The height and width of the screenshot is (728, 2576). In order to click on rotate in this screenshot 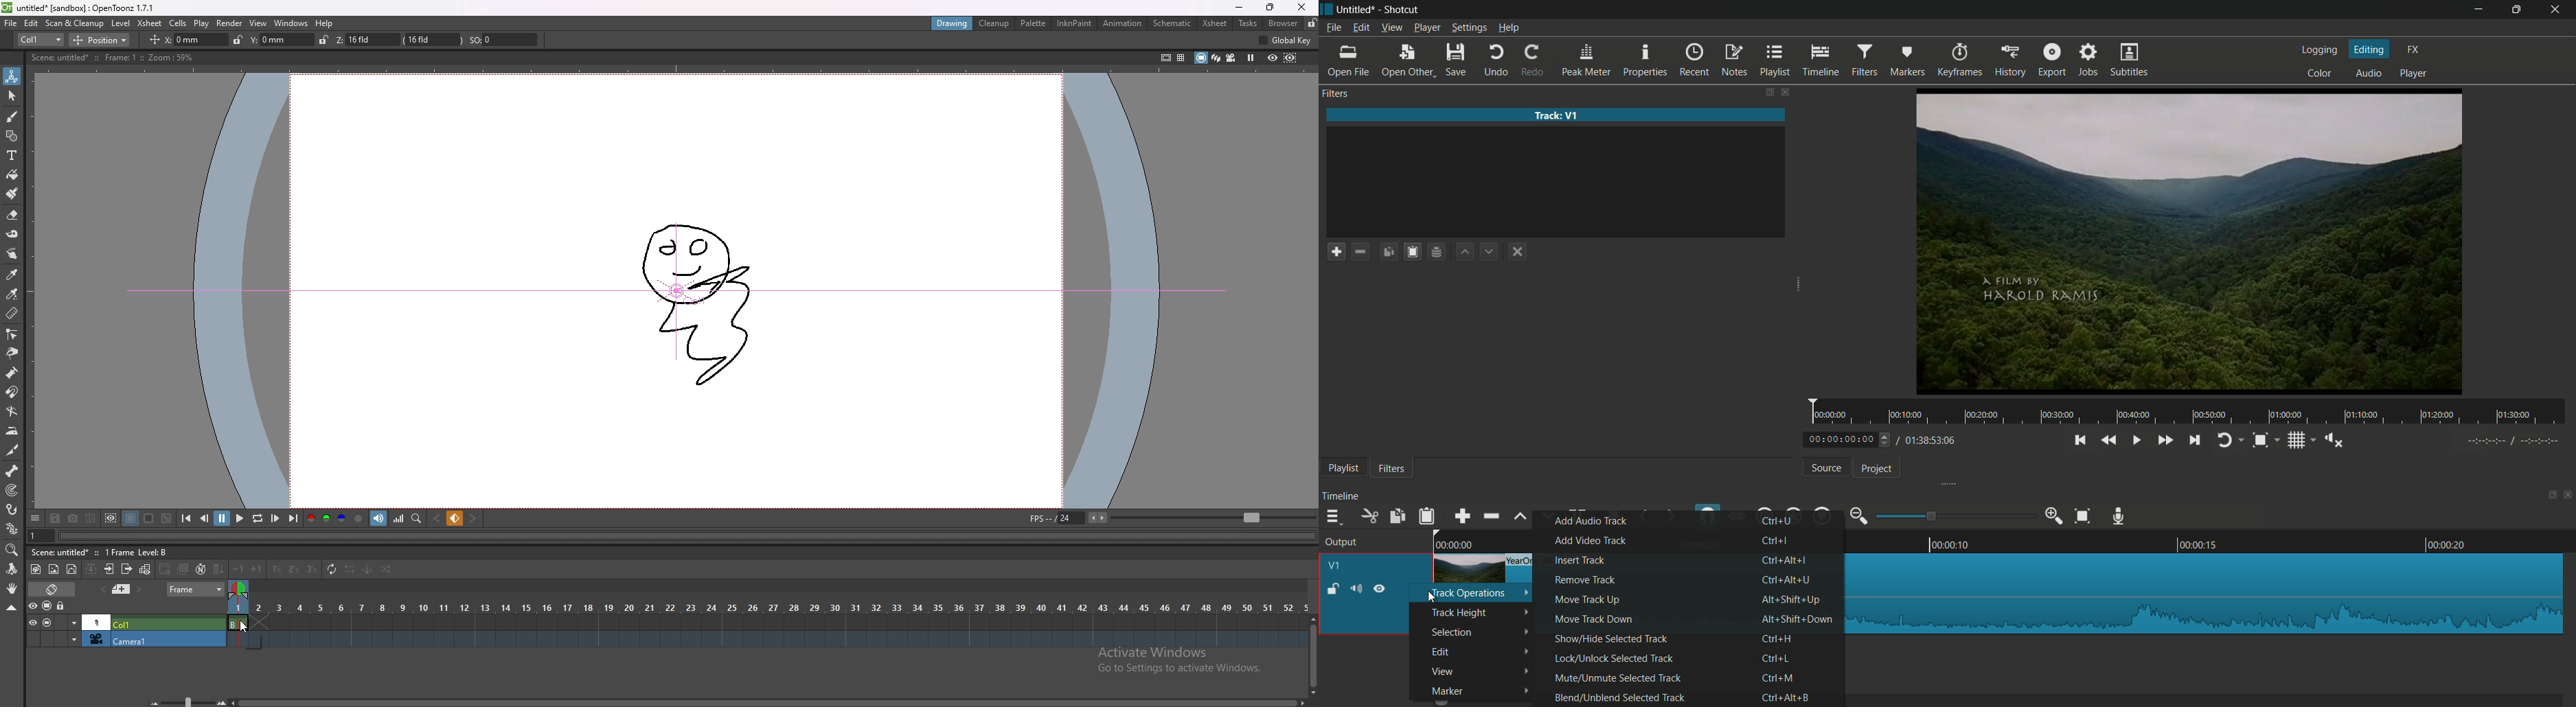, I will do `click(11, 569)`.